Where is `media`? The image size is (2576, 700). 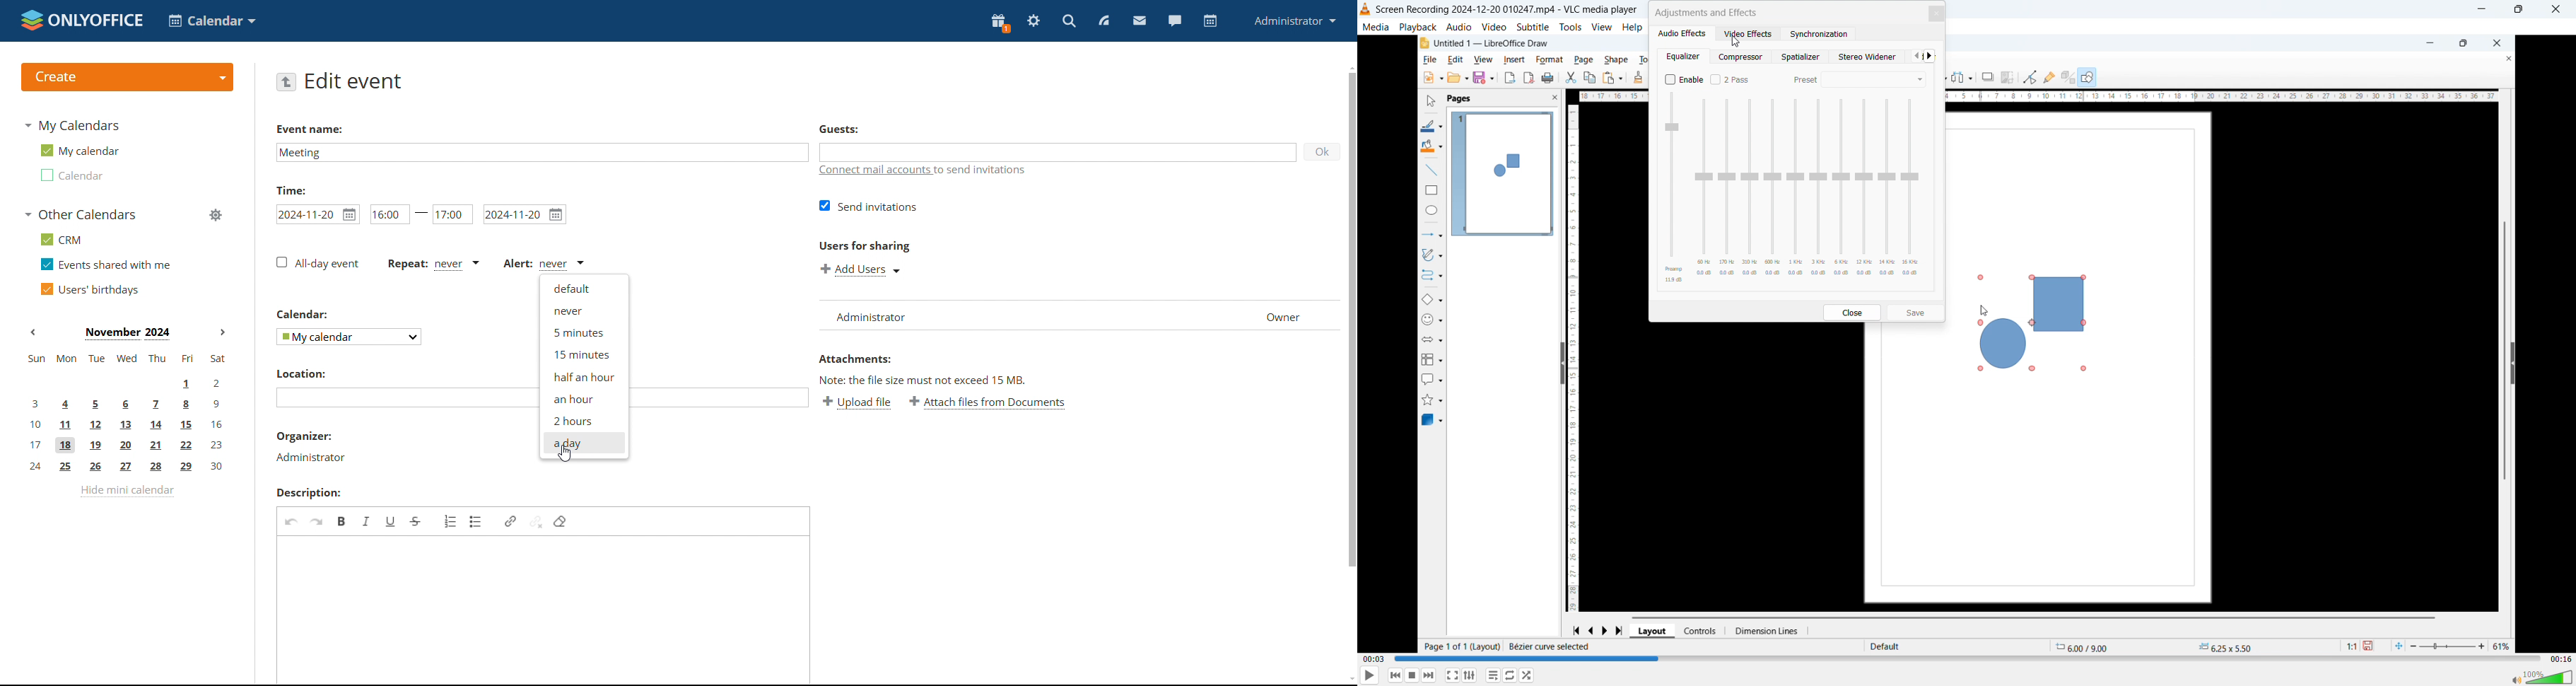
media is located at coordinates (1376, 26).